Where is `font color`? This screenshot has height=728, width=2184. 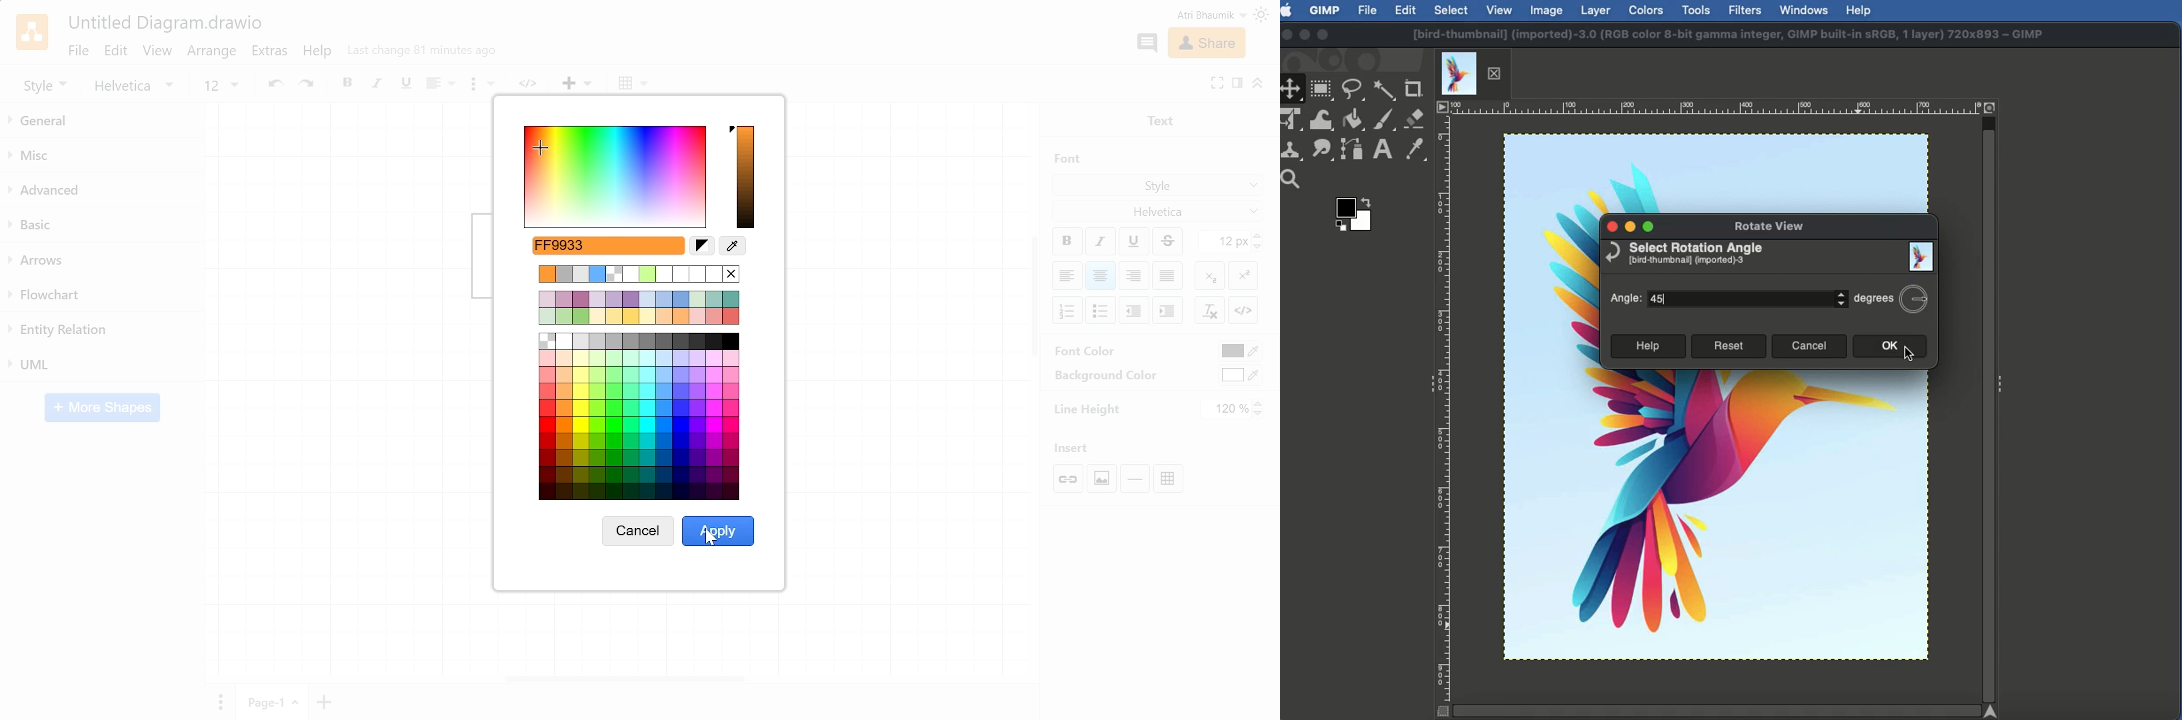 font color is located at coordinates (1087, 350).